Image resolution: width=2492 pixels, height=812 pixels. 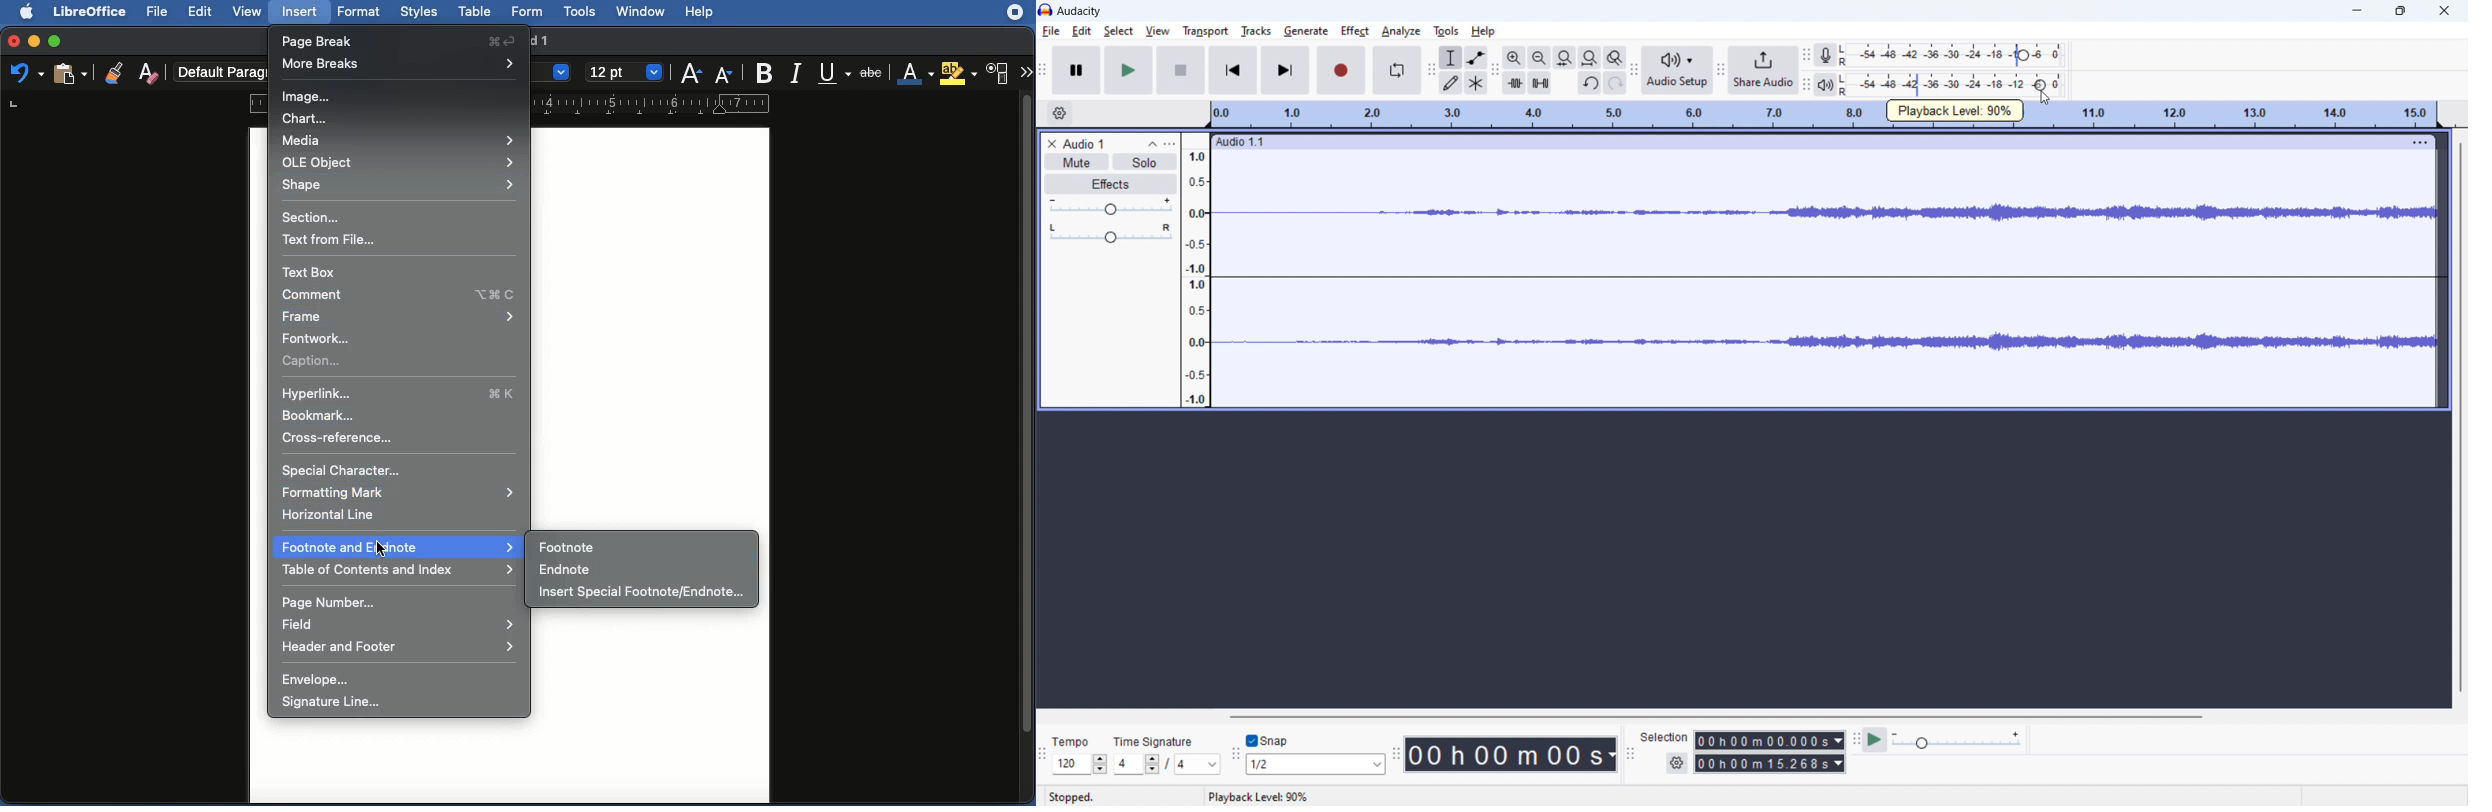 What do you see at coordinates (726, 71) in the screenshot?
I see `Decrease size` at bounding box center [726, 71].